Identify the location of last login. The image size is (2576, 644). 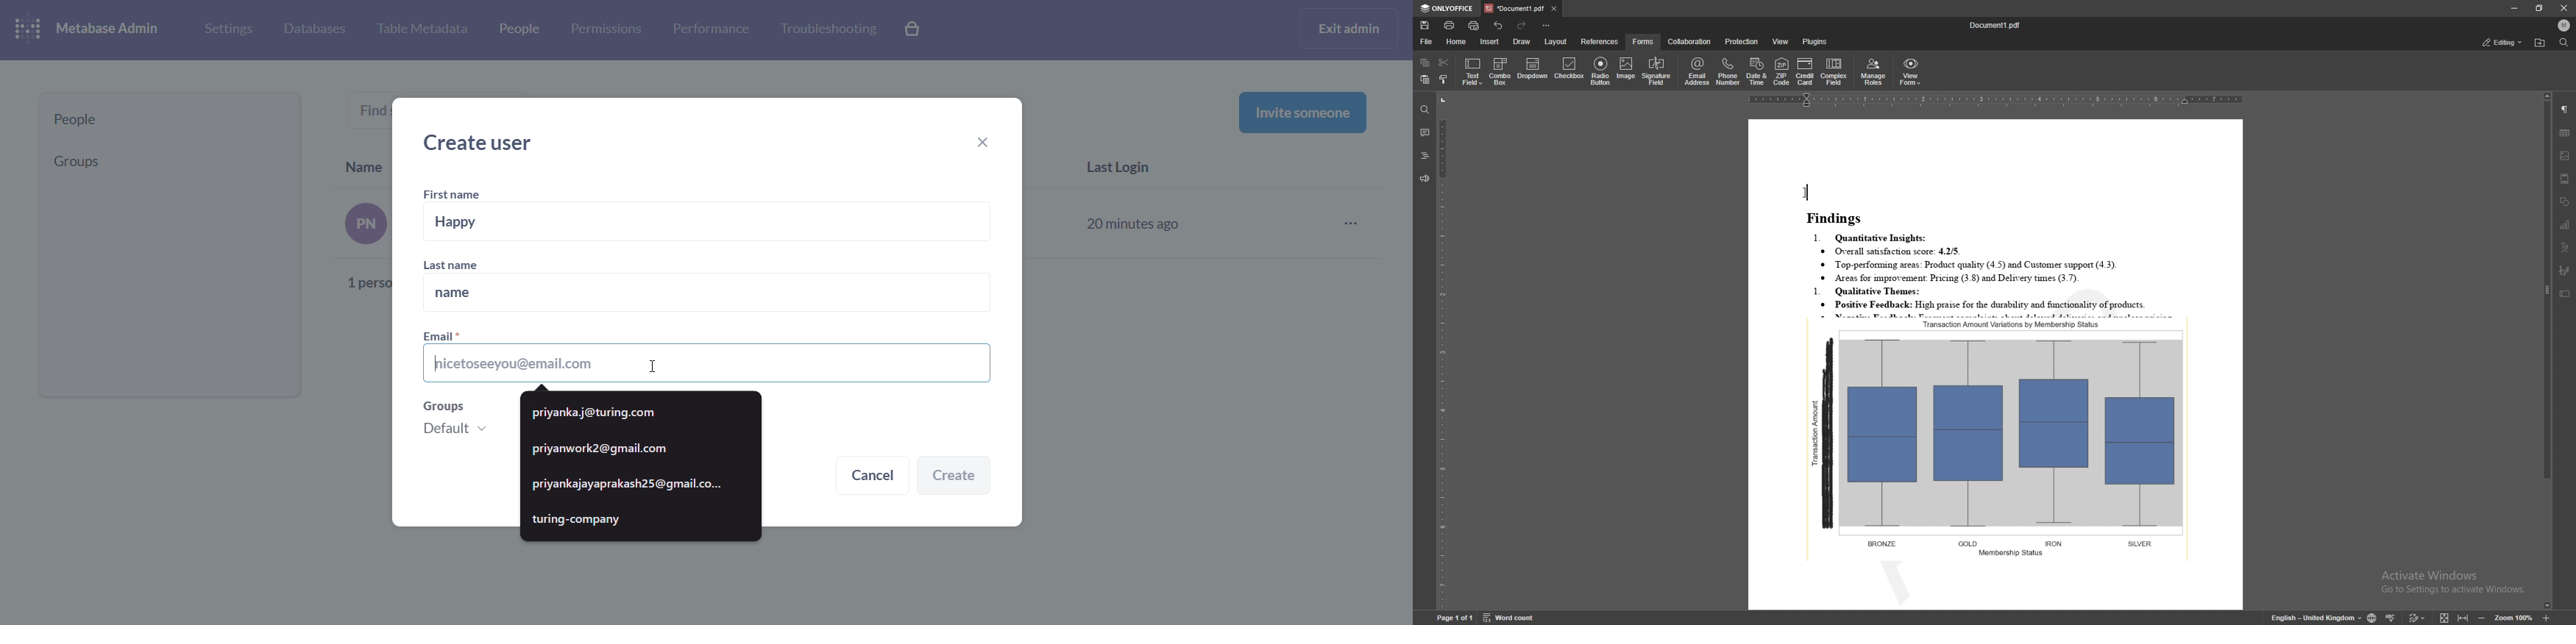
(1126, 169).